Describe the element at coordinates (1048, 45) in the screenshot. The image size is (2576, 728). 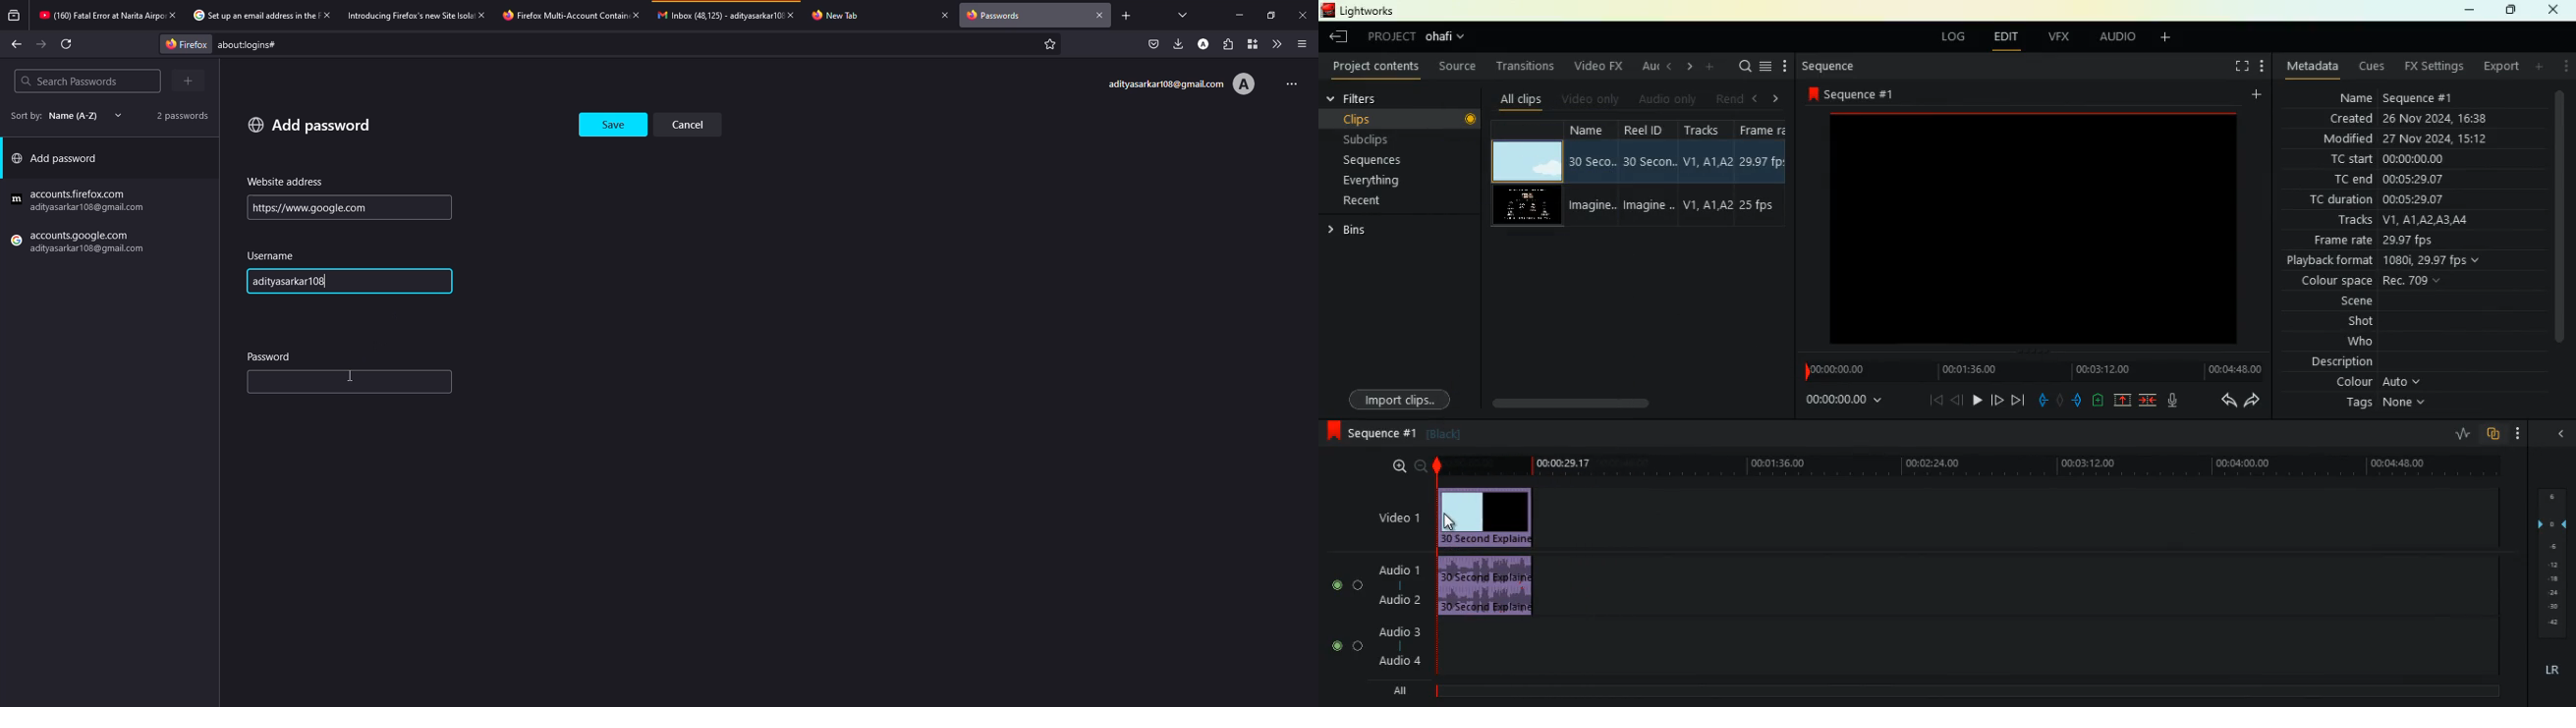
I see `favorites` at that location.